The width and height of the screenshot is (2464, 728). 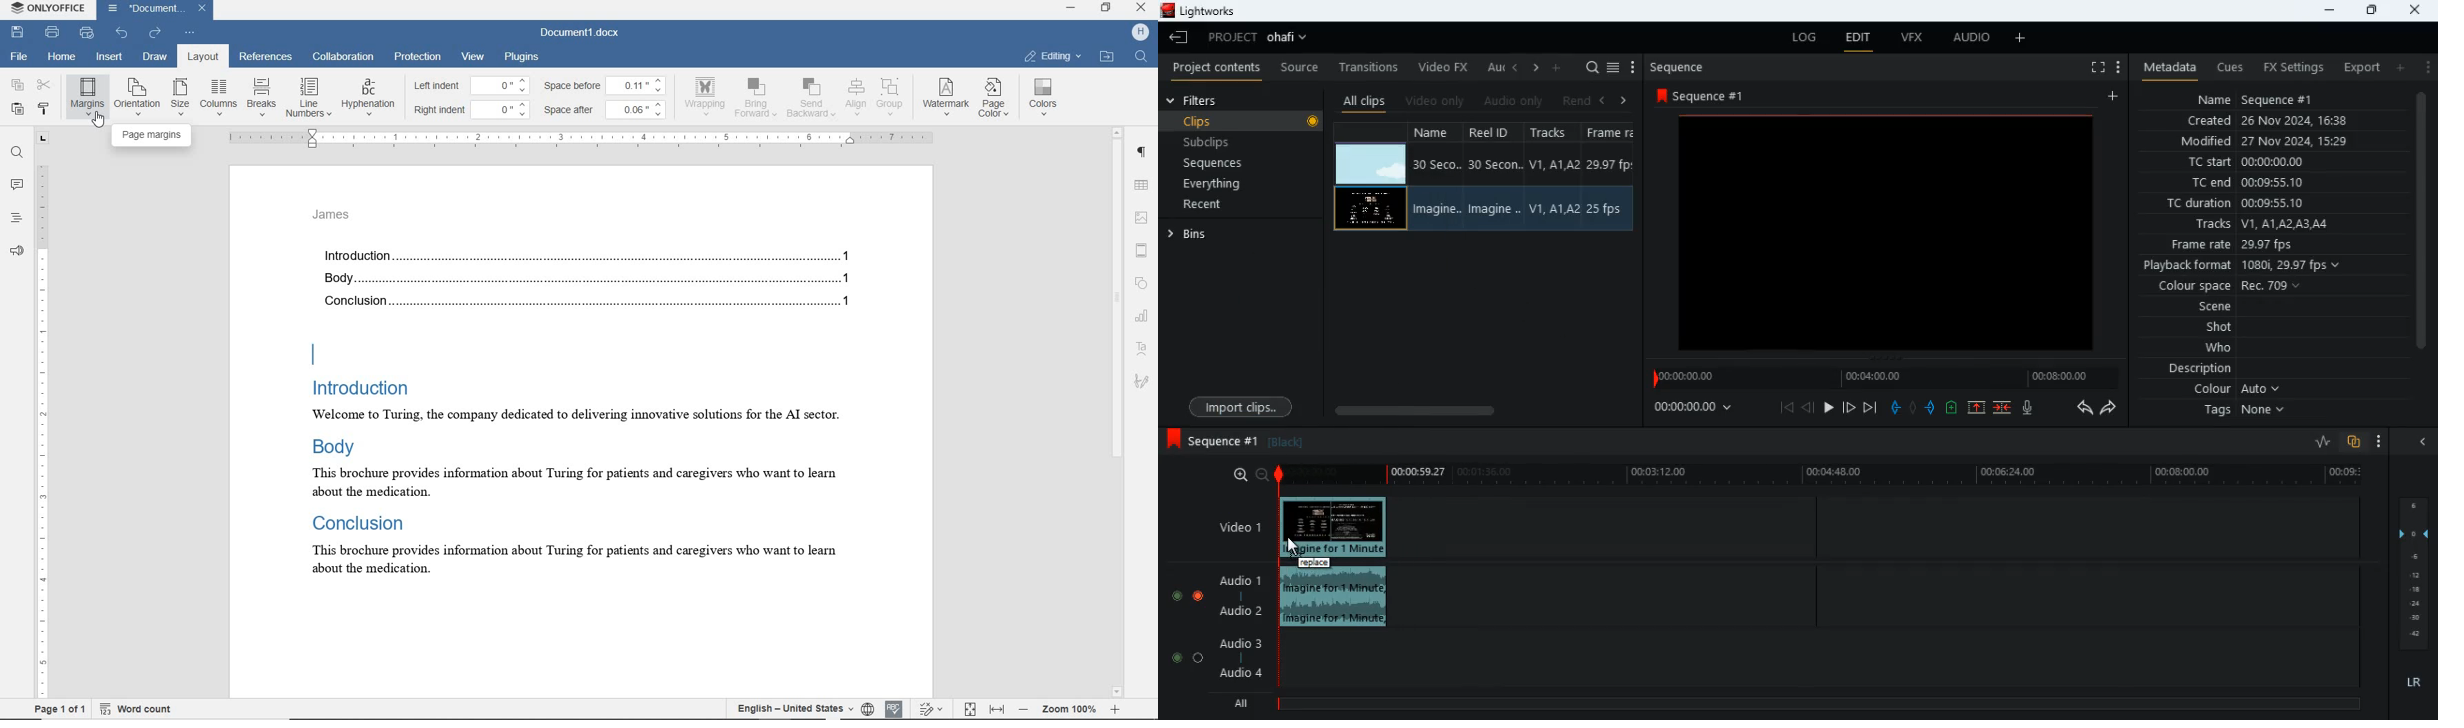 I want to click on scroll, so click(x=2420, y=231).